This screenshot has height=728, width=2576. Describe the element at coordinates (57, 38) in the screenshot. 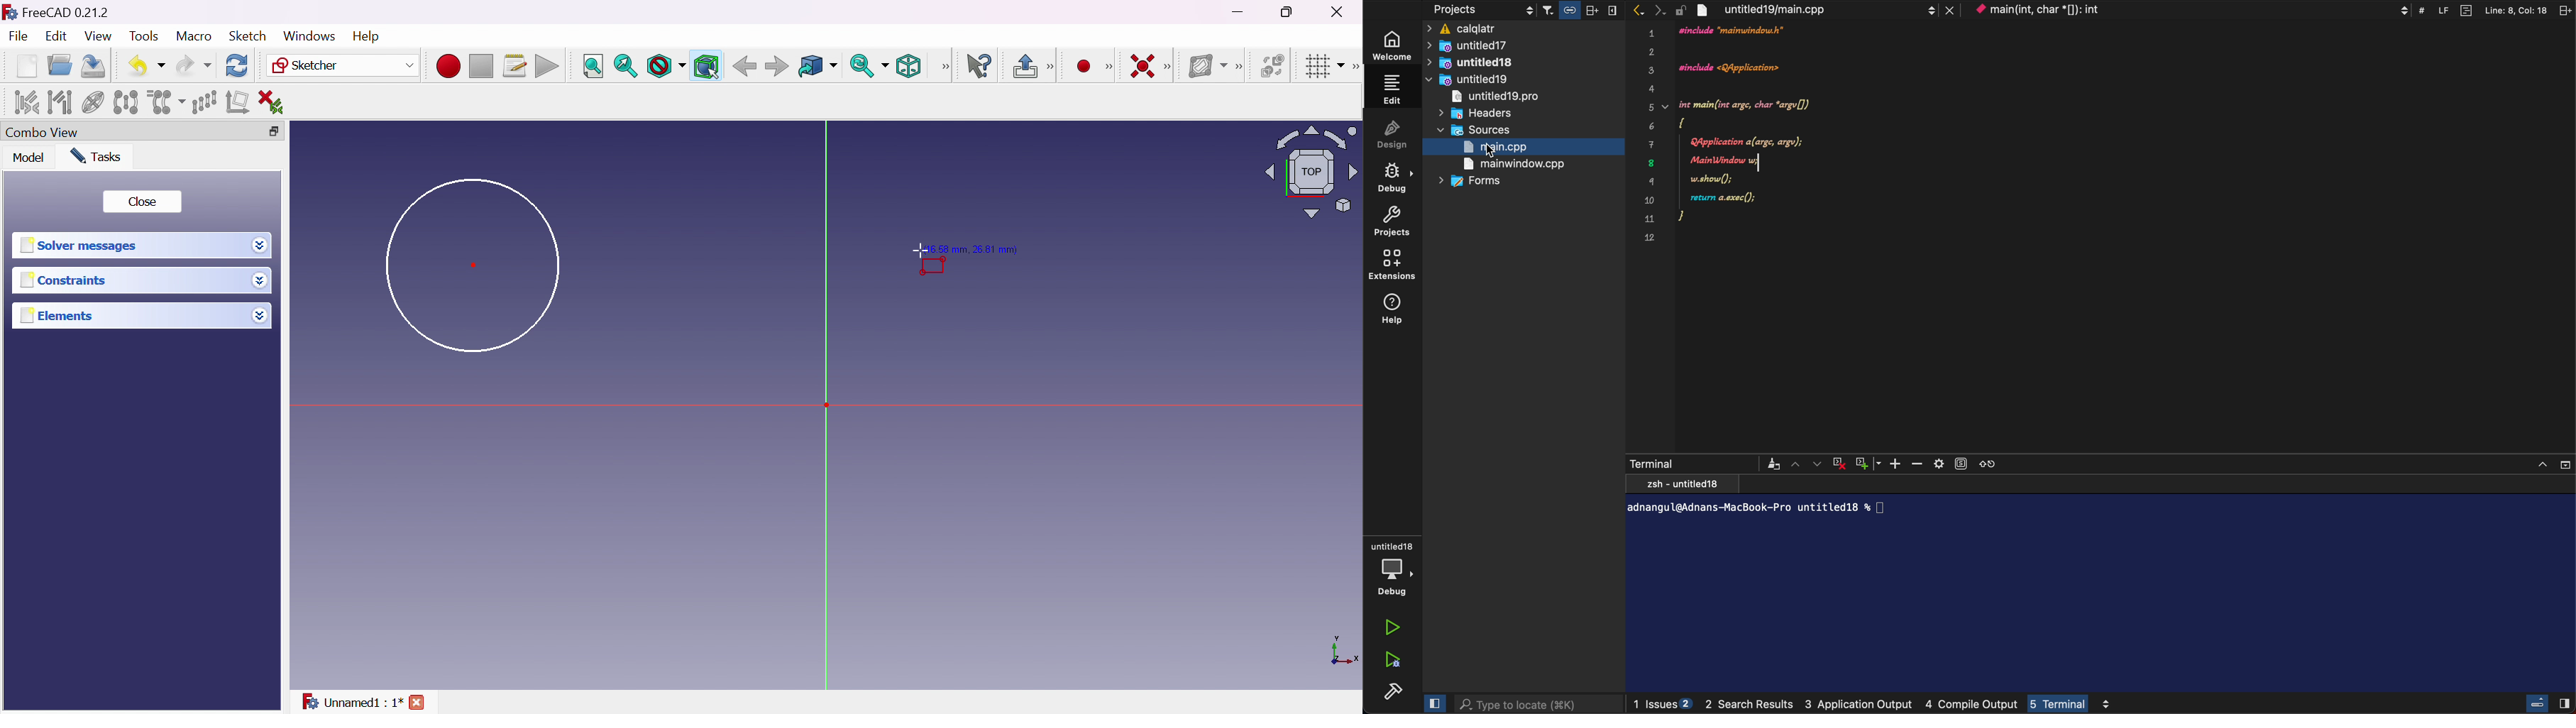

I see `Edit` at that location.